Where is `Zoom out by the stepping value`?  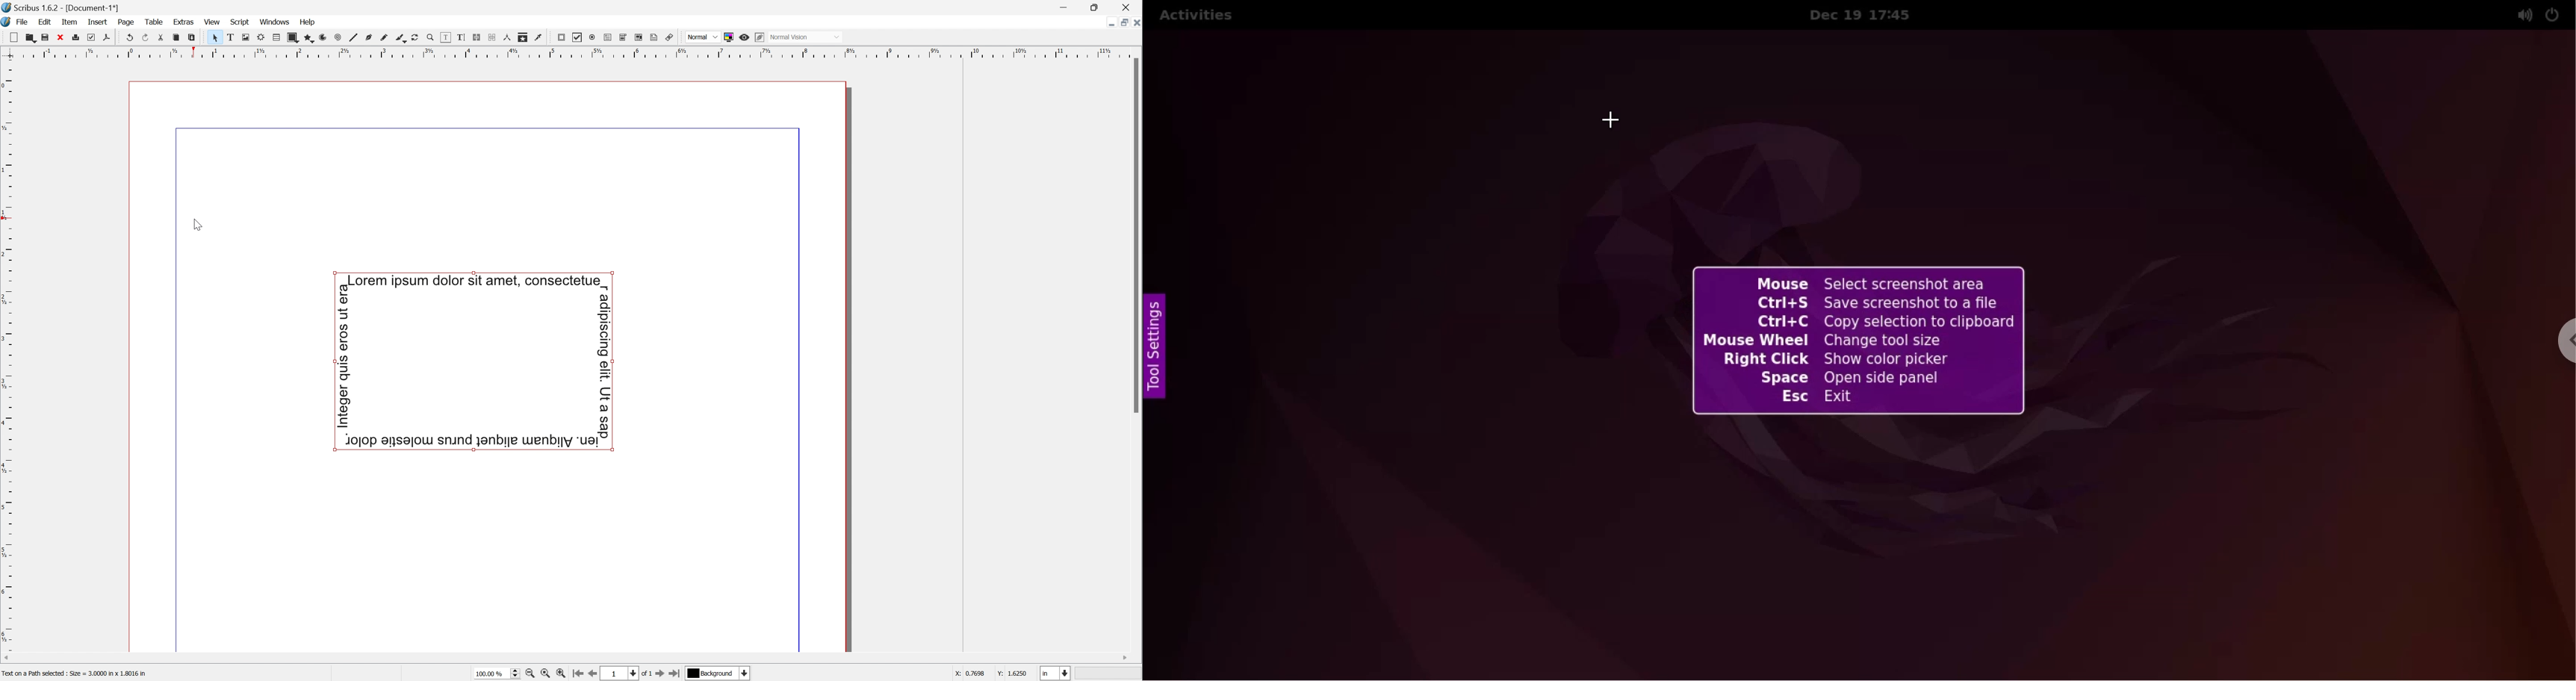
Zoom out by the stepping value is located at coordinates (533, 674).